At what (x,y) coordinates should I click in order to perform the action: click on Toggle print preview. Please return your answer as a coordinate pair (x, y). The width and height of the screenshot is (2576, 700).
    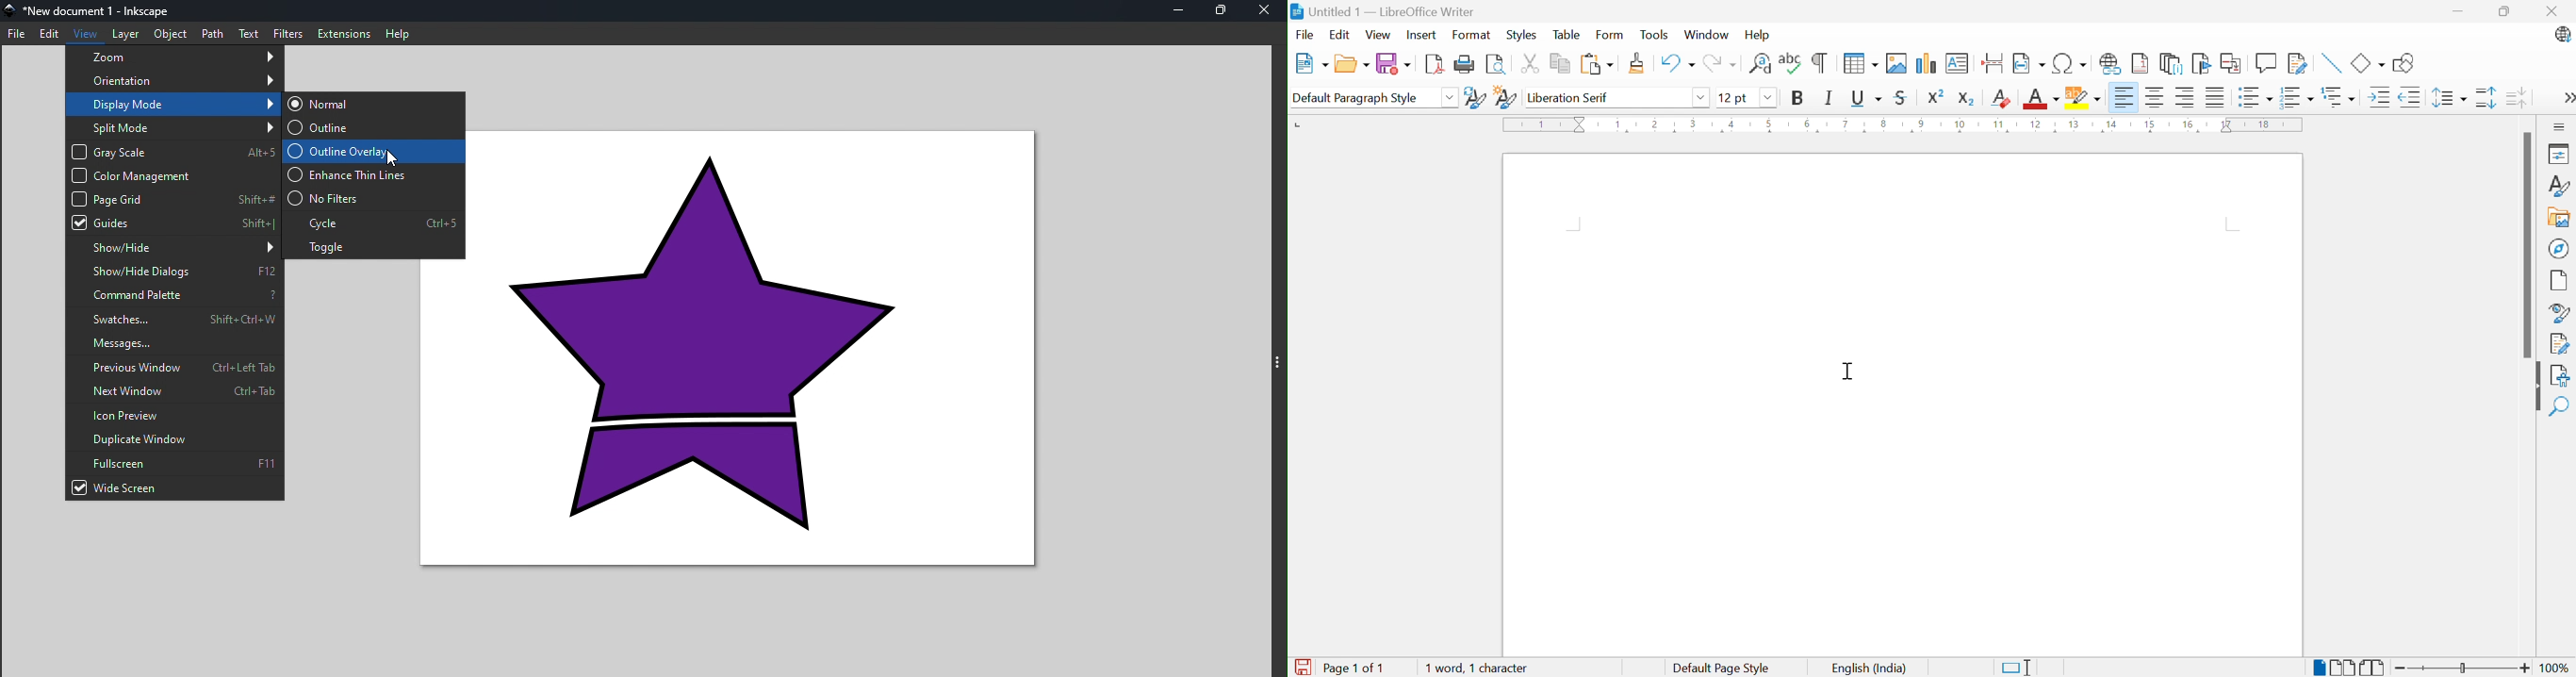
    Looking at the image, I should click on (1496, 64).